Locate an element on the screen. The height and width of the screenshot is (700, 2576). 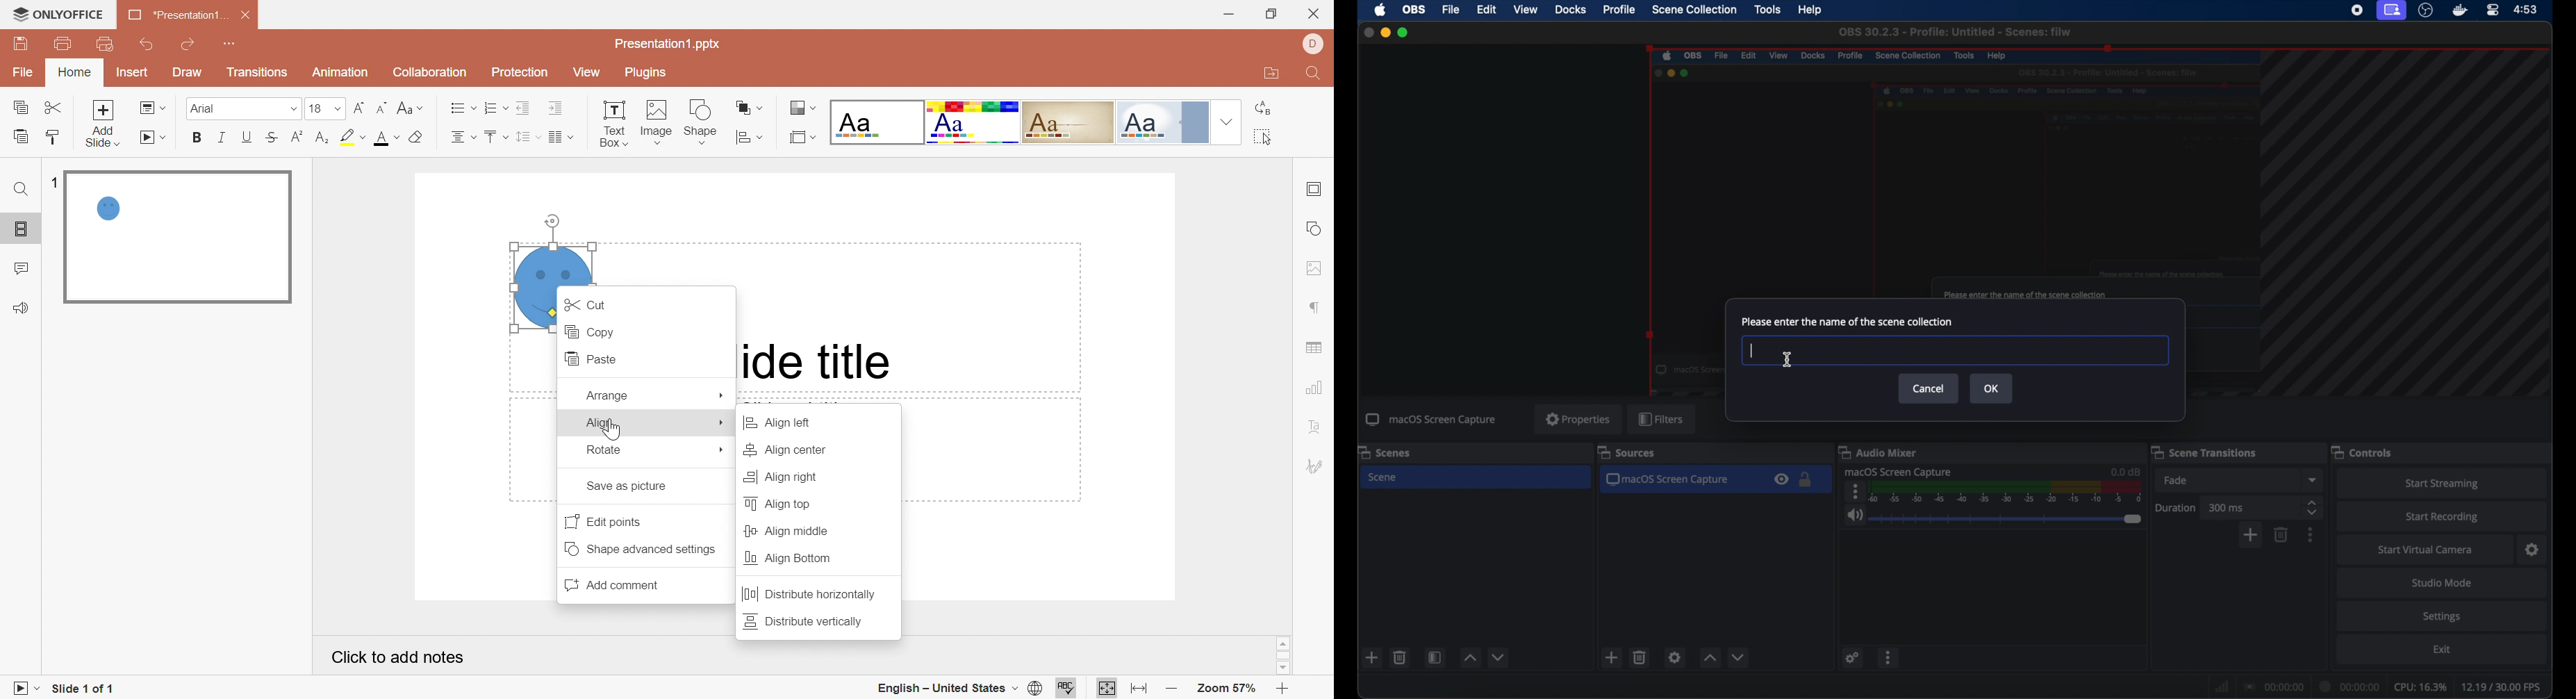
start virtual camera is located at coordinates (2427, 548).